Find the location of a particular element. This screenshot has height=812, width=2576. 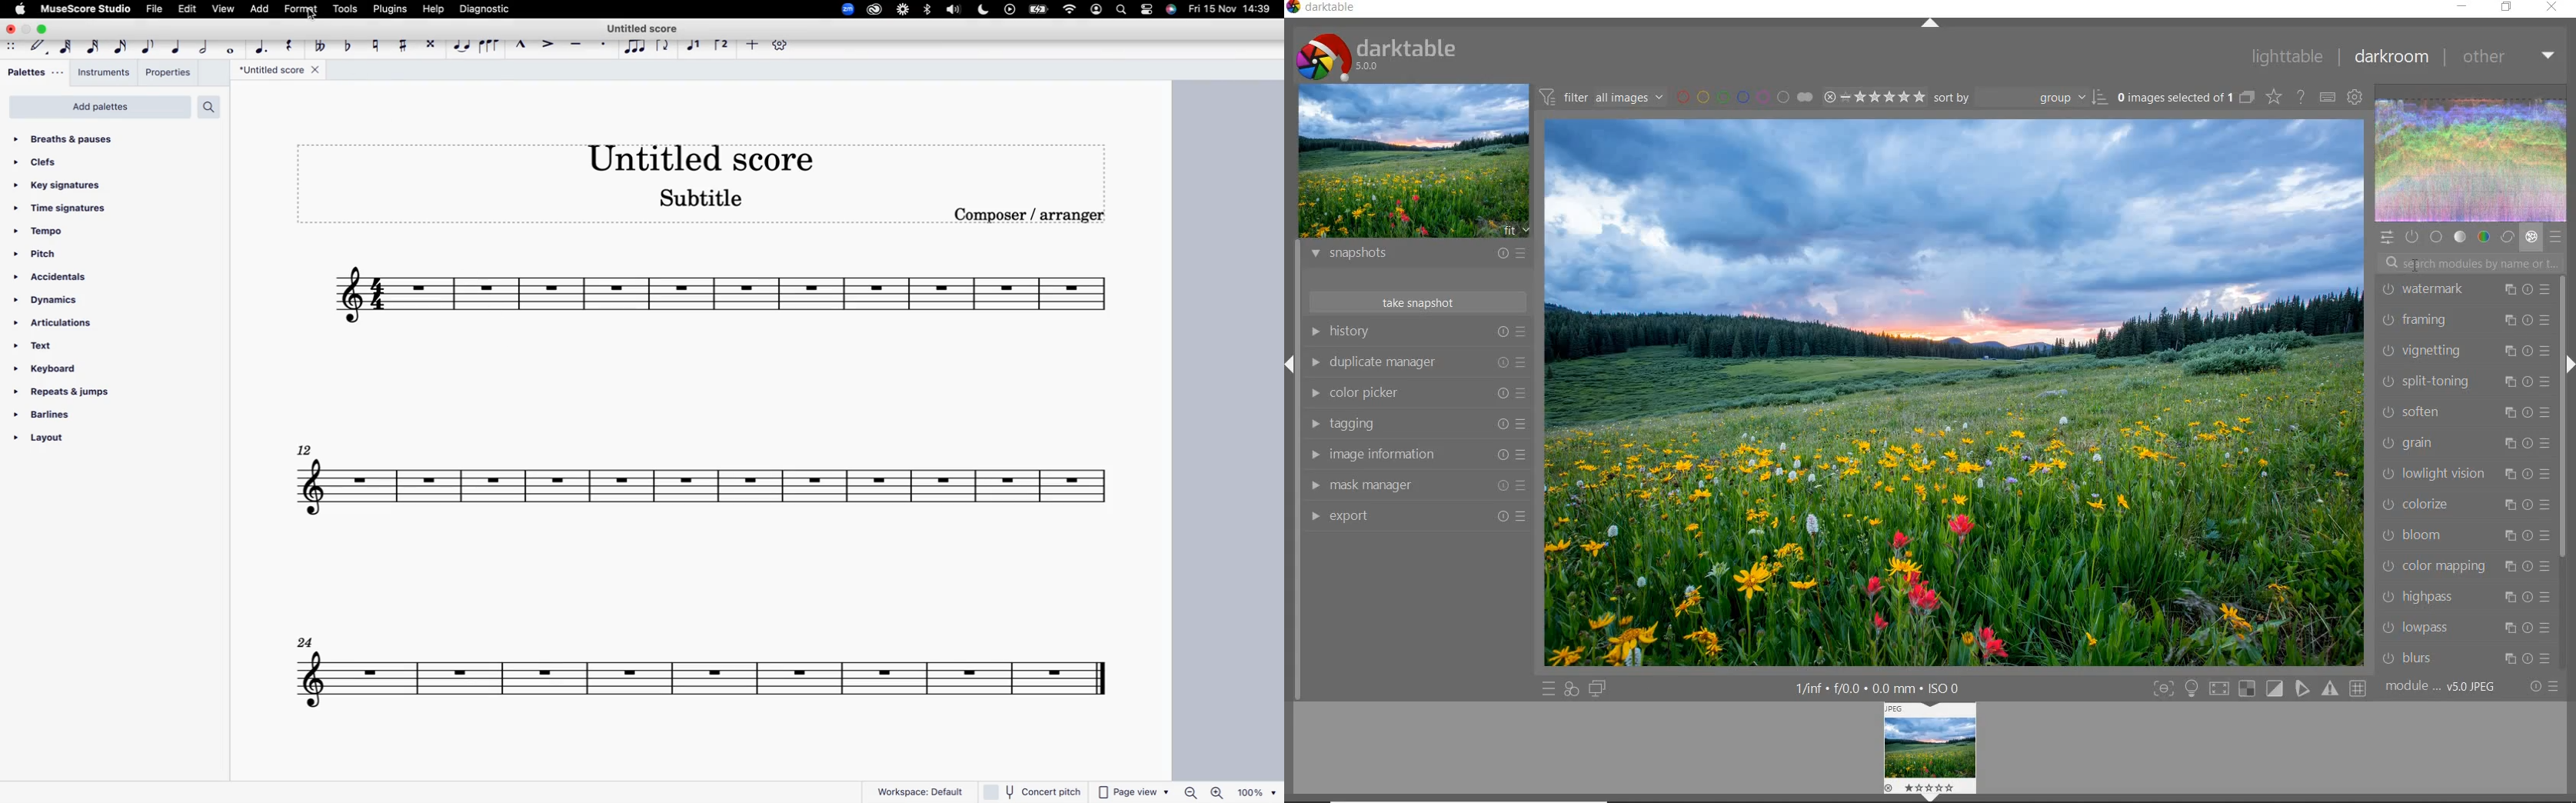

flip direction is located at coordinates (667, 47).